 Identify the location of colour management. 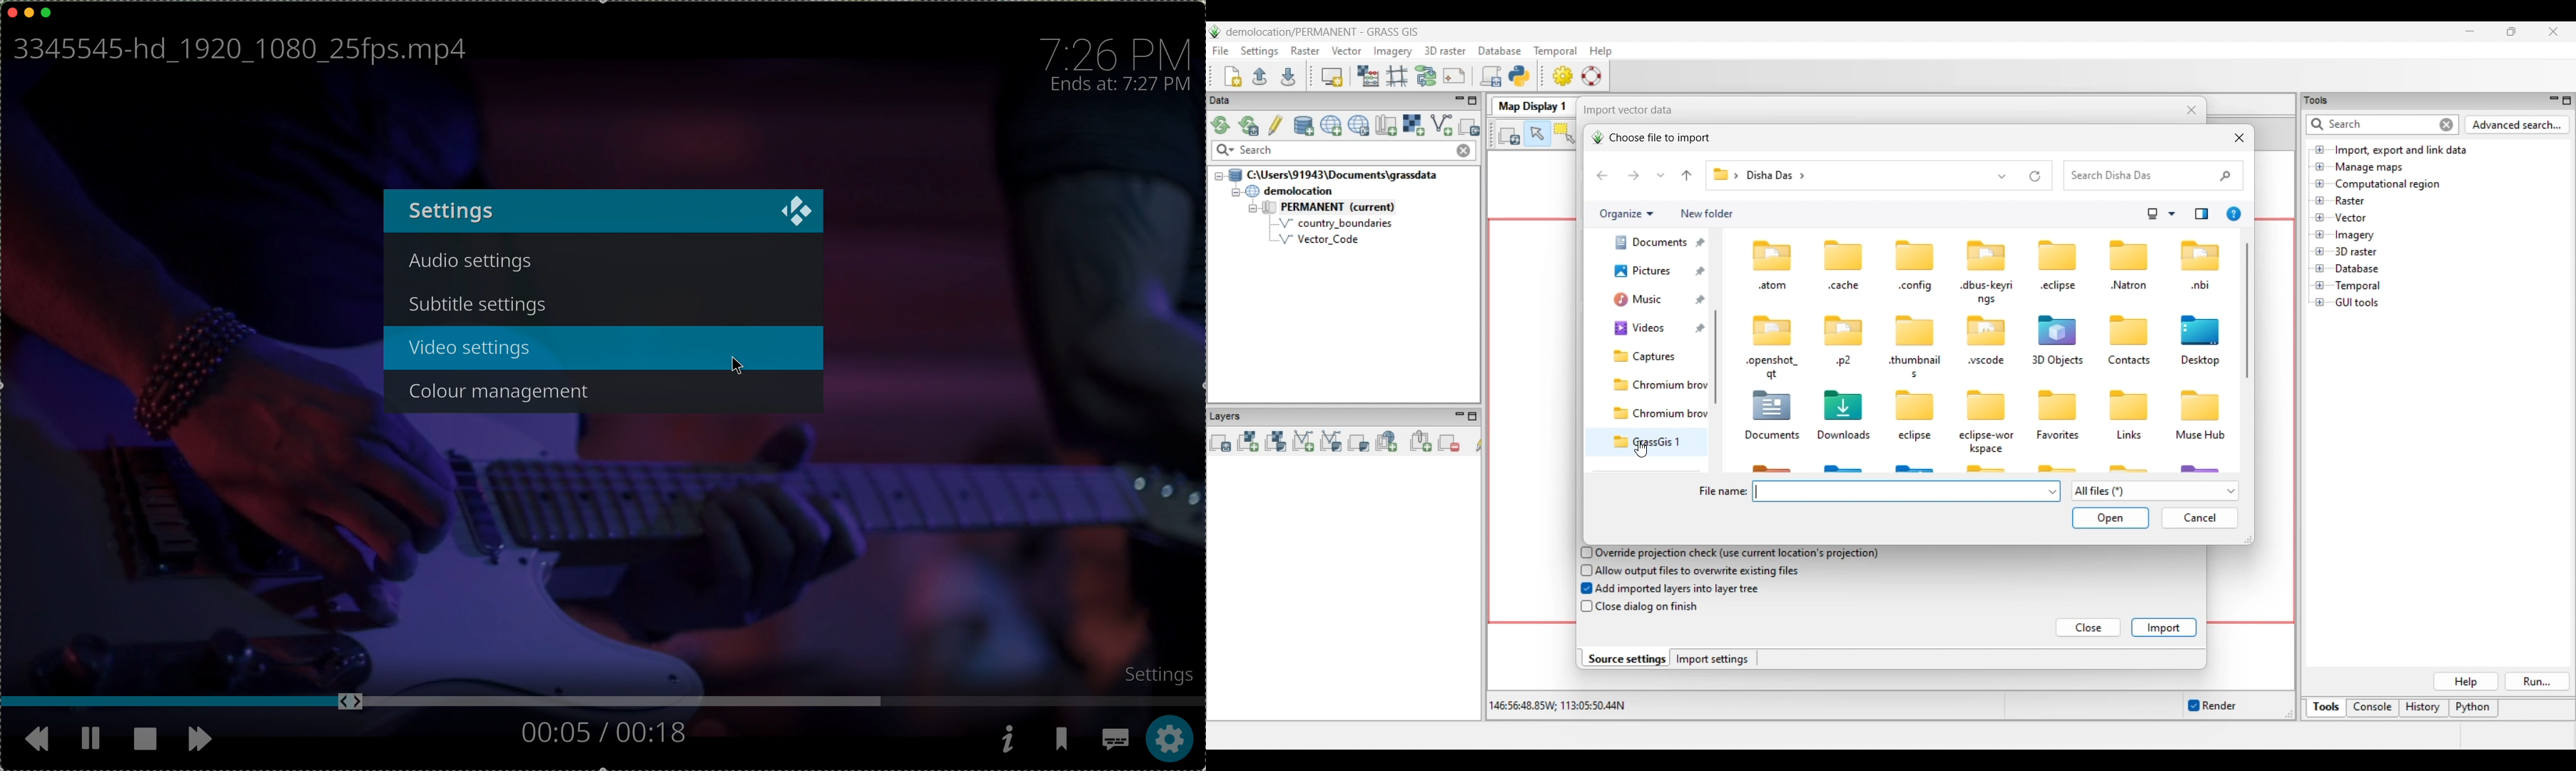
(505, 389).